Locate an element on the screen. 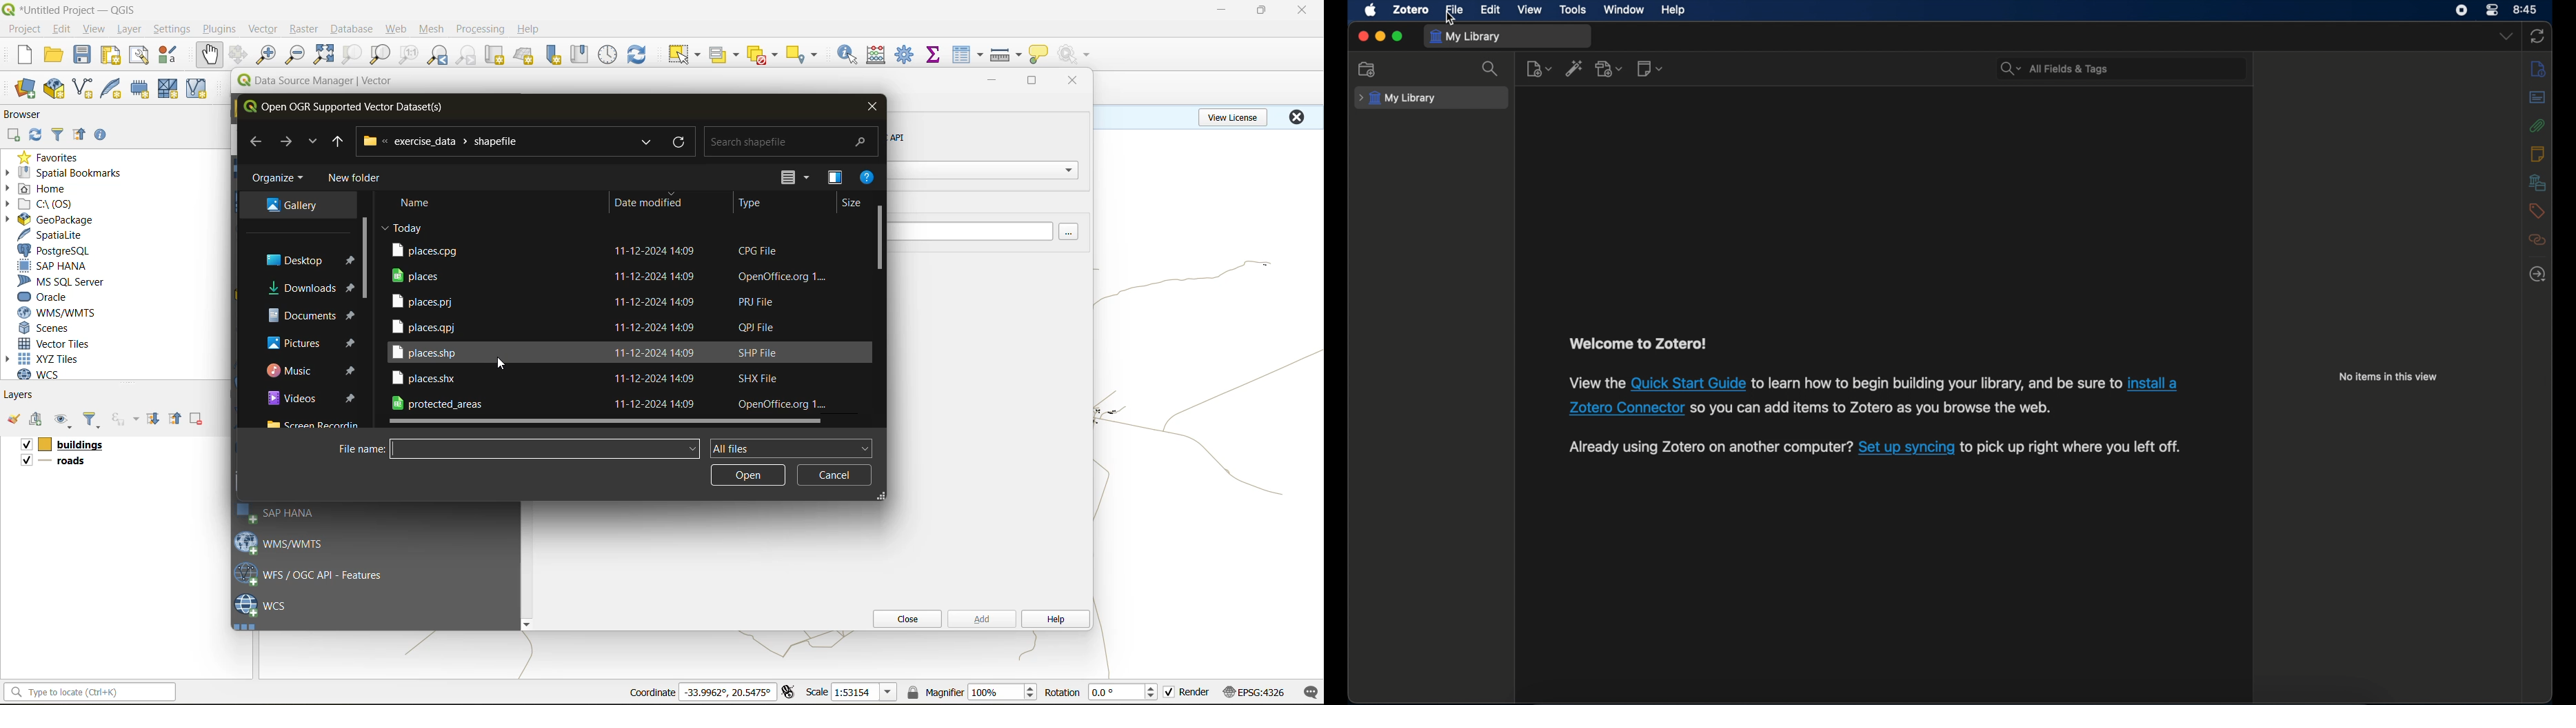 The height and width of the screenshot is (728, 2576). window is located at coordinates (1625, 9).